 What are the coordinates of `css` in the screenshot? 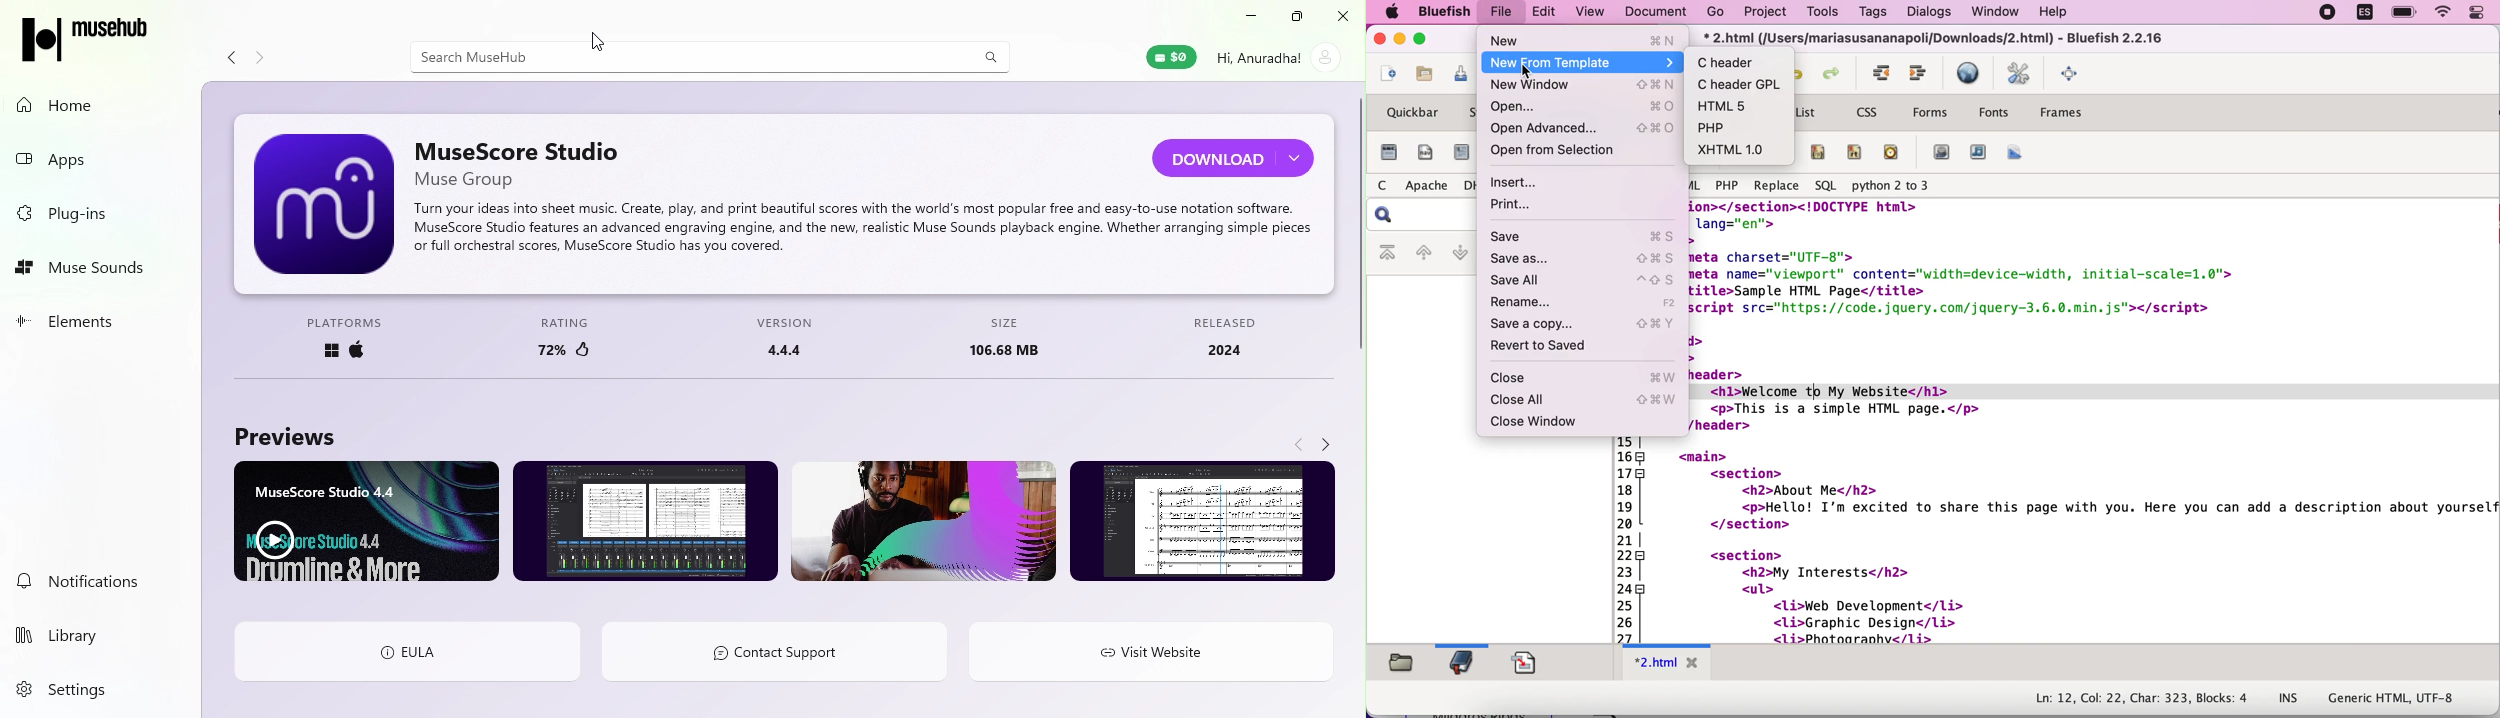 It's located at (1867, 113).